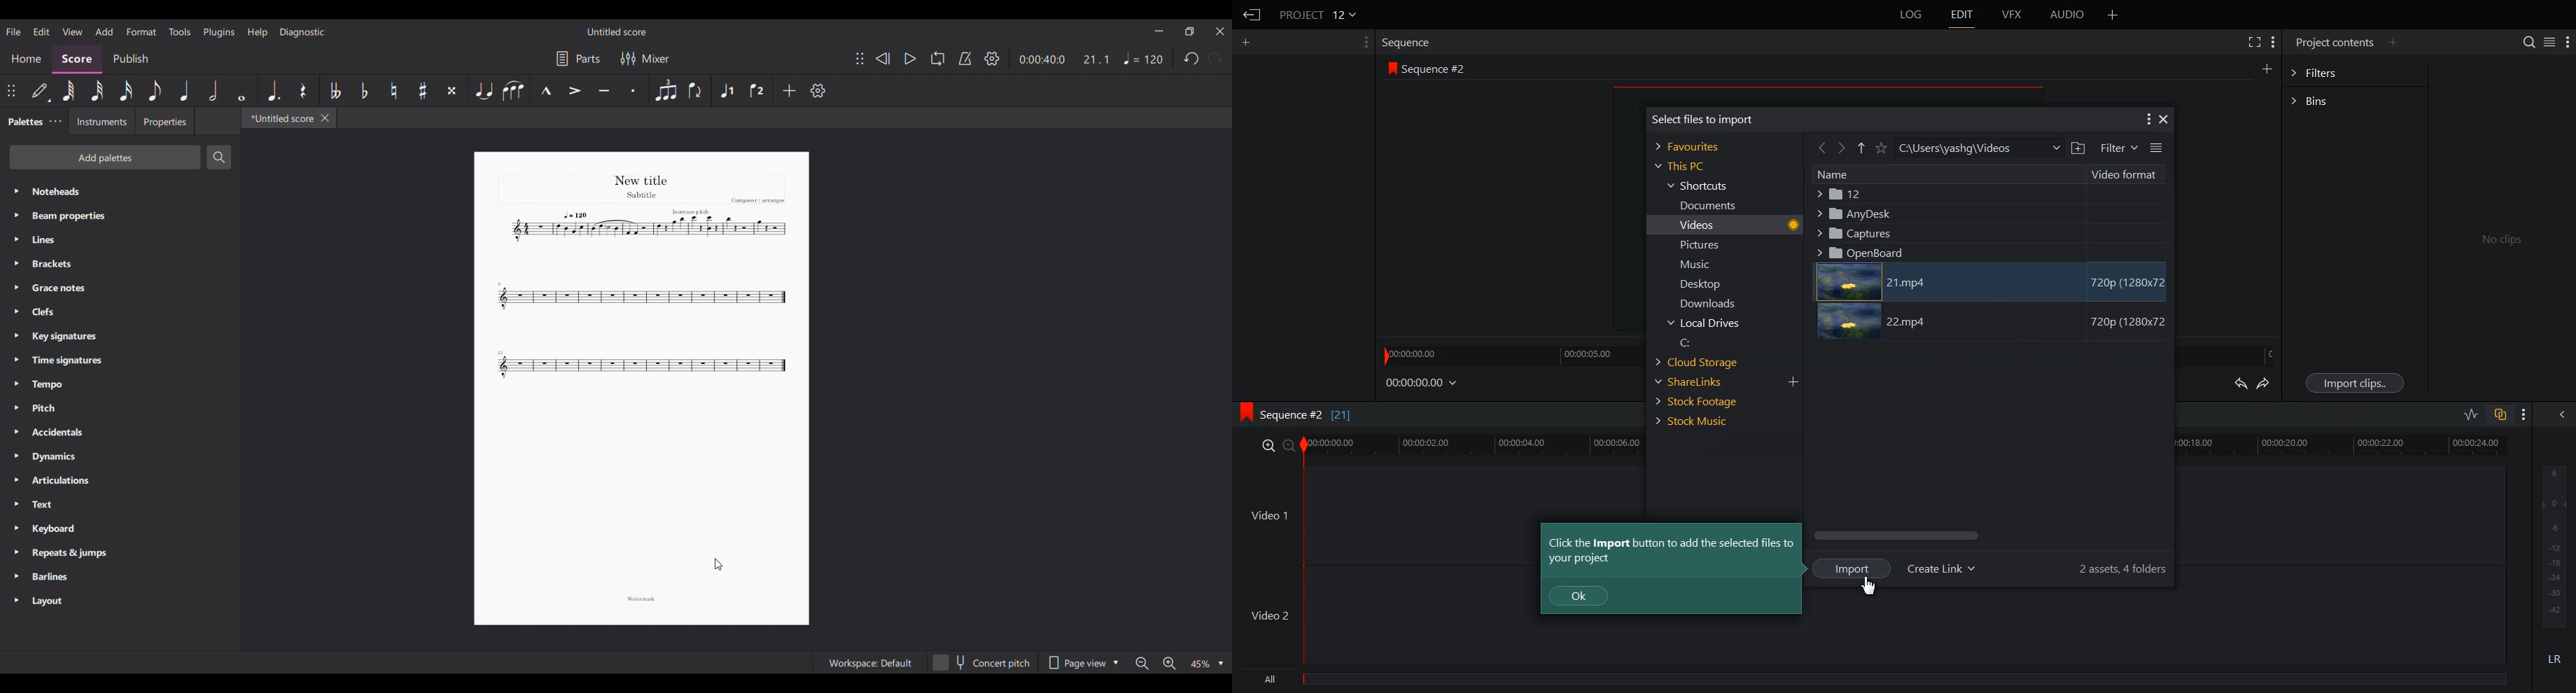 Image resolution: width=2576 pixels, height=700 pixels. Describe the element at coordinates (644, 279) in the screenshot. I see `Current score` at that location.